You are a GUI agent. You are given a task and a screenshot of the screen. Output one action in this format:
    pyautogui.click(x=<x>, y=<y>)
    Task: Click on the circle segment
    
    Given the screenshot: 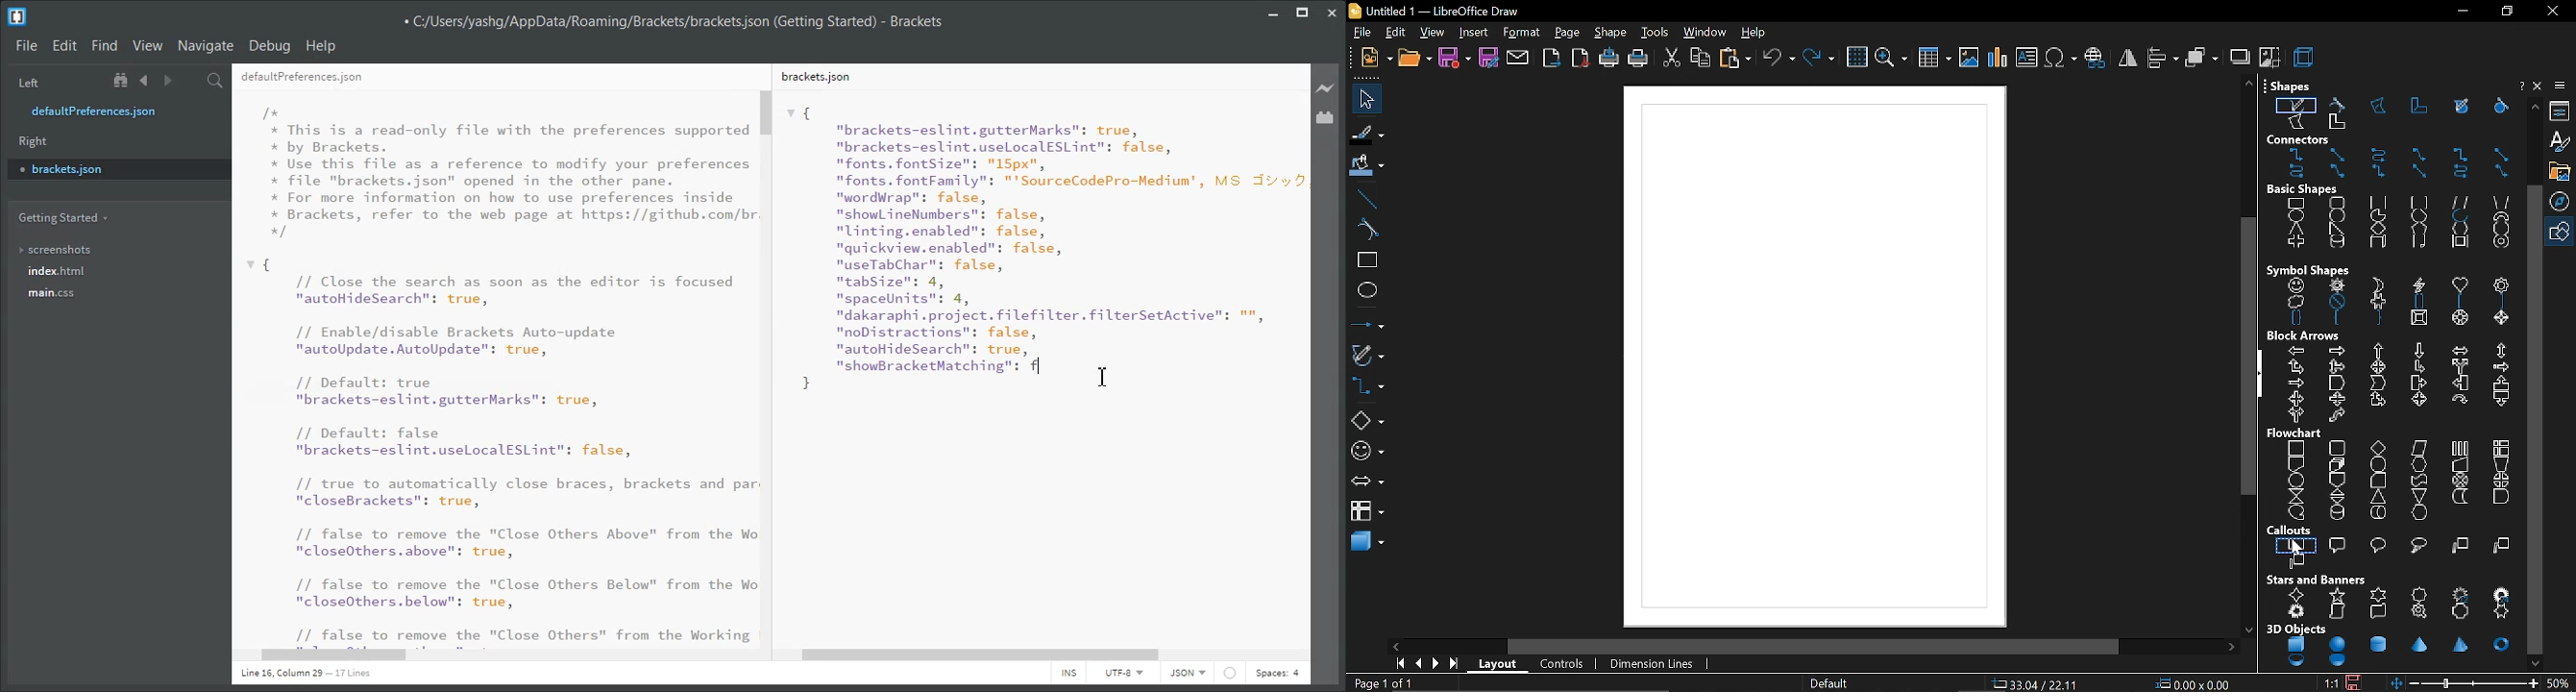 What is the action you would take?
    pyautogui.click(x=2418, y=217)
    